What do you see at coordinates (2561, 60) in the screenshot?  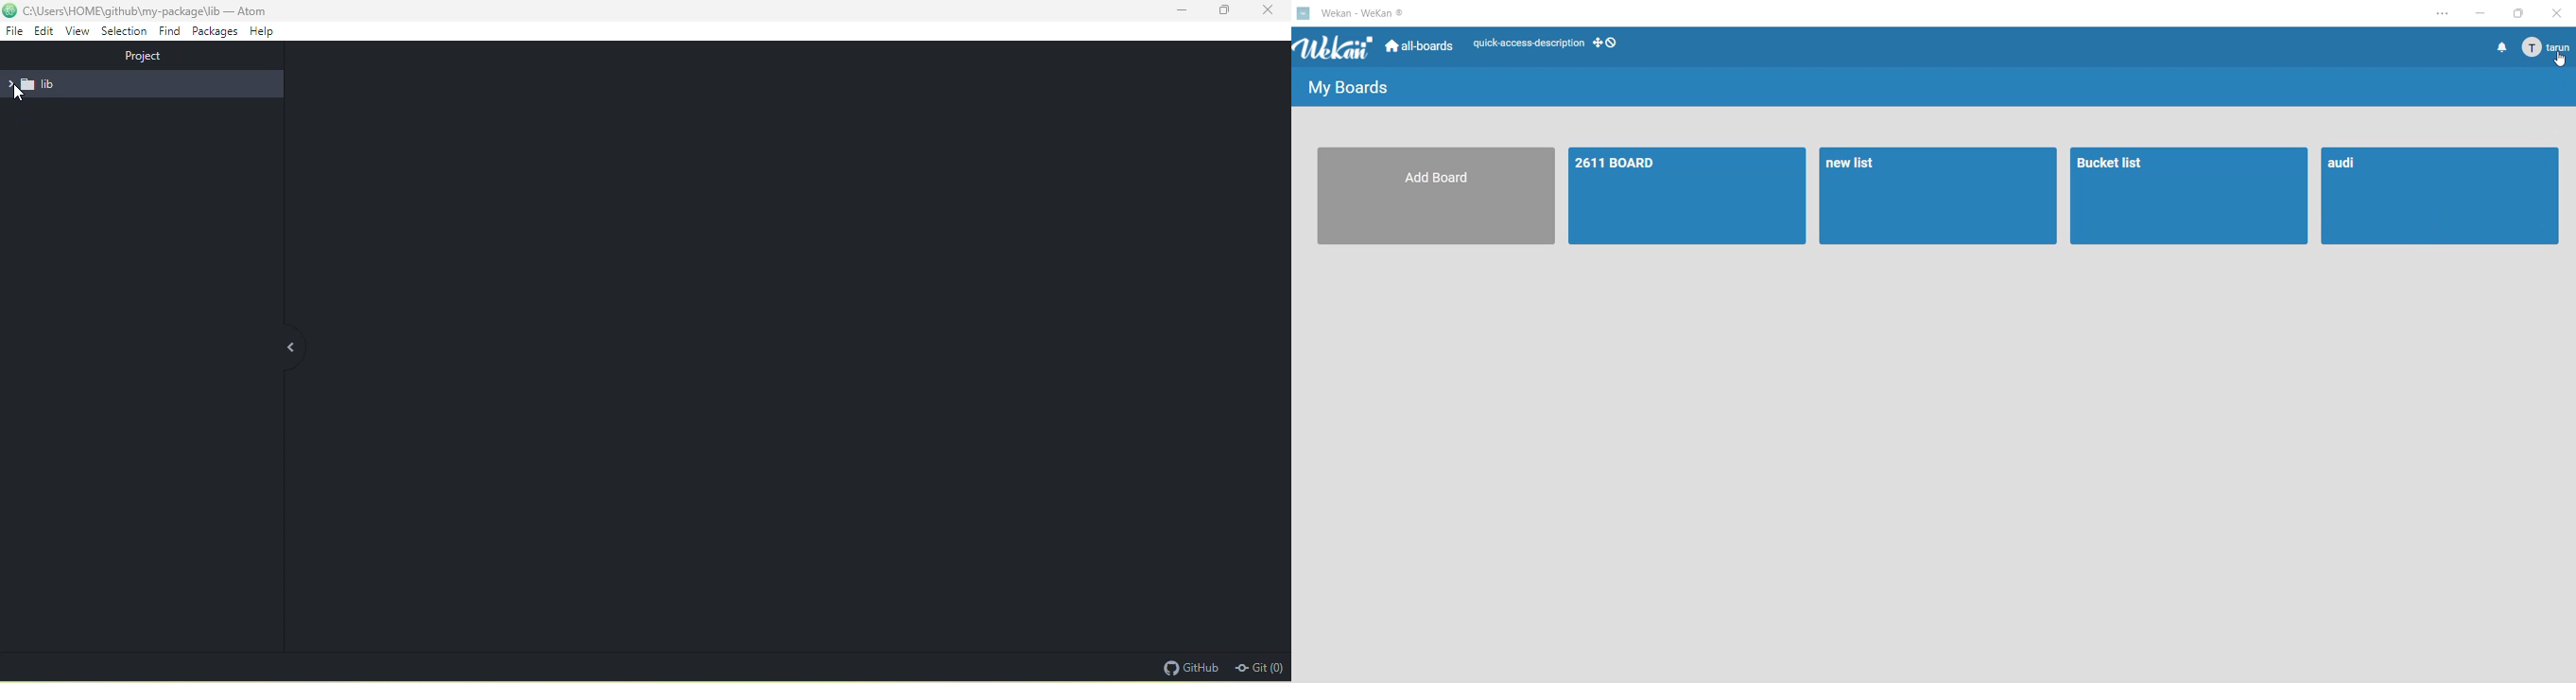 I see `cursor` at bounding box center [2561, 60].